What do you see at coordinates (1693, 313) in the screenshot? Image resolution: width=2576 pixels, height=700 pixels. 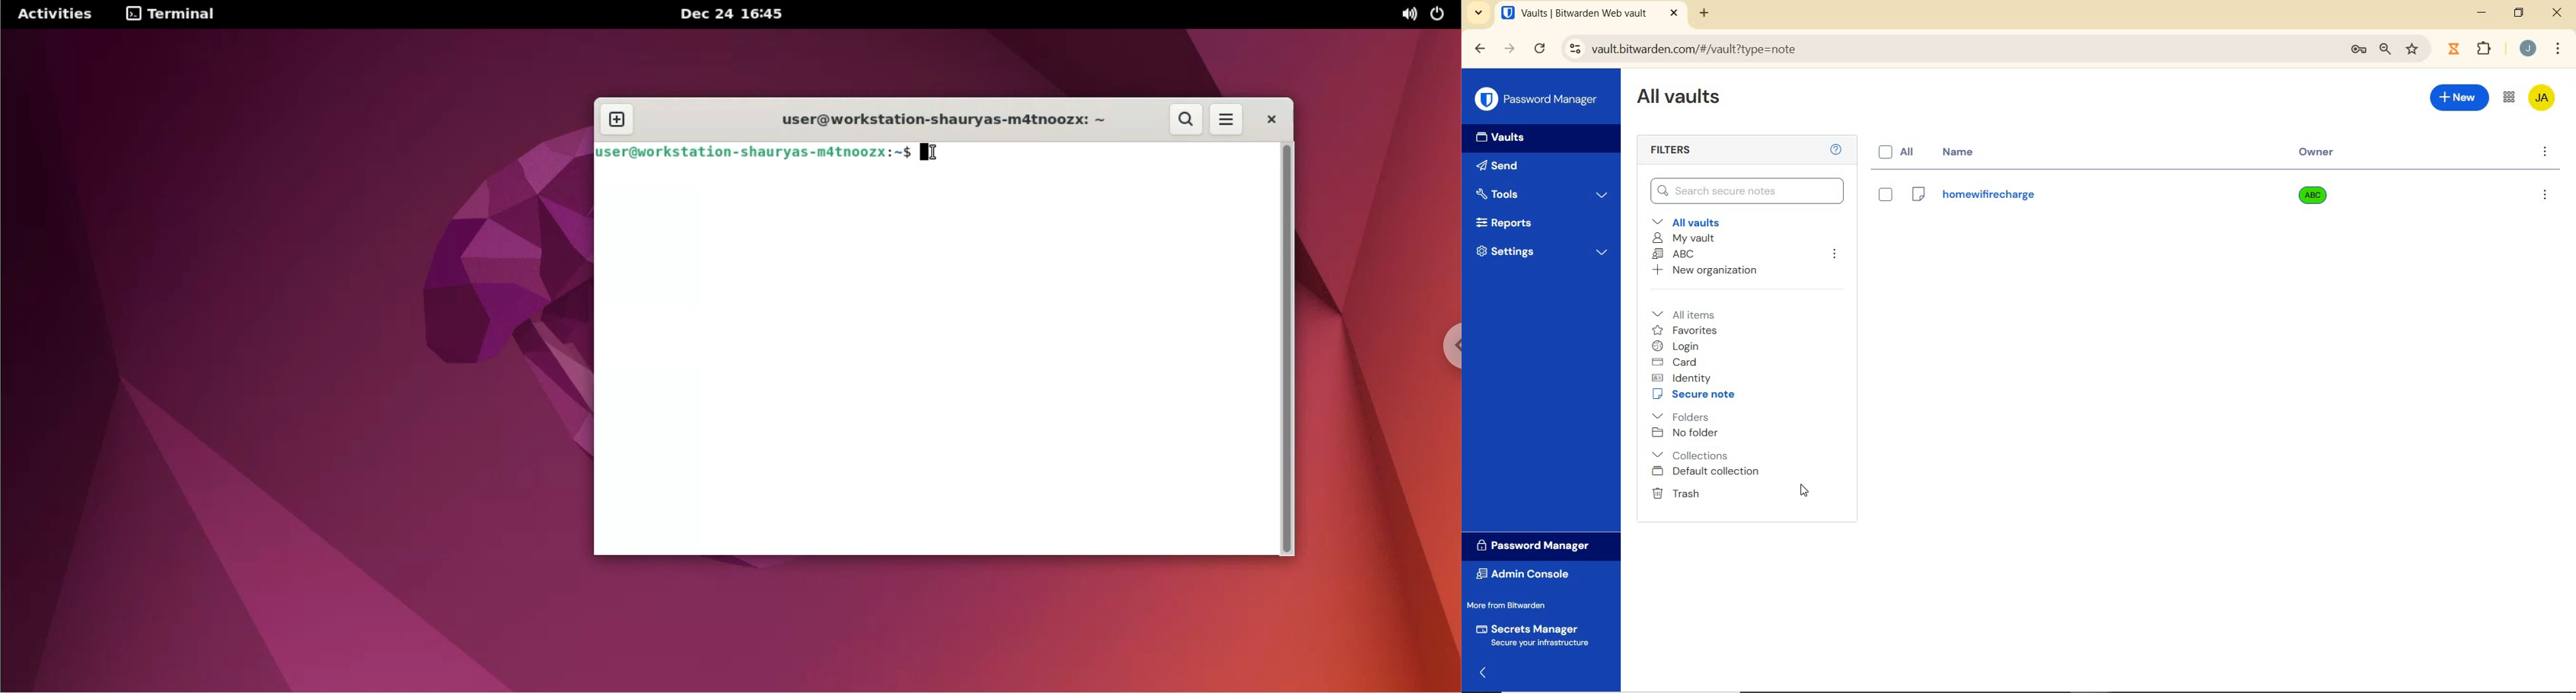 I see `All items` at bounding box center [1693, 313].